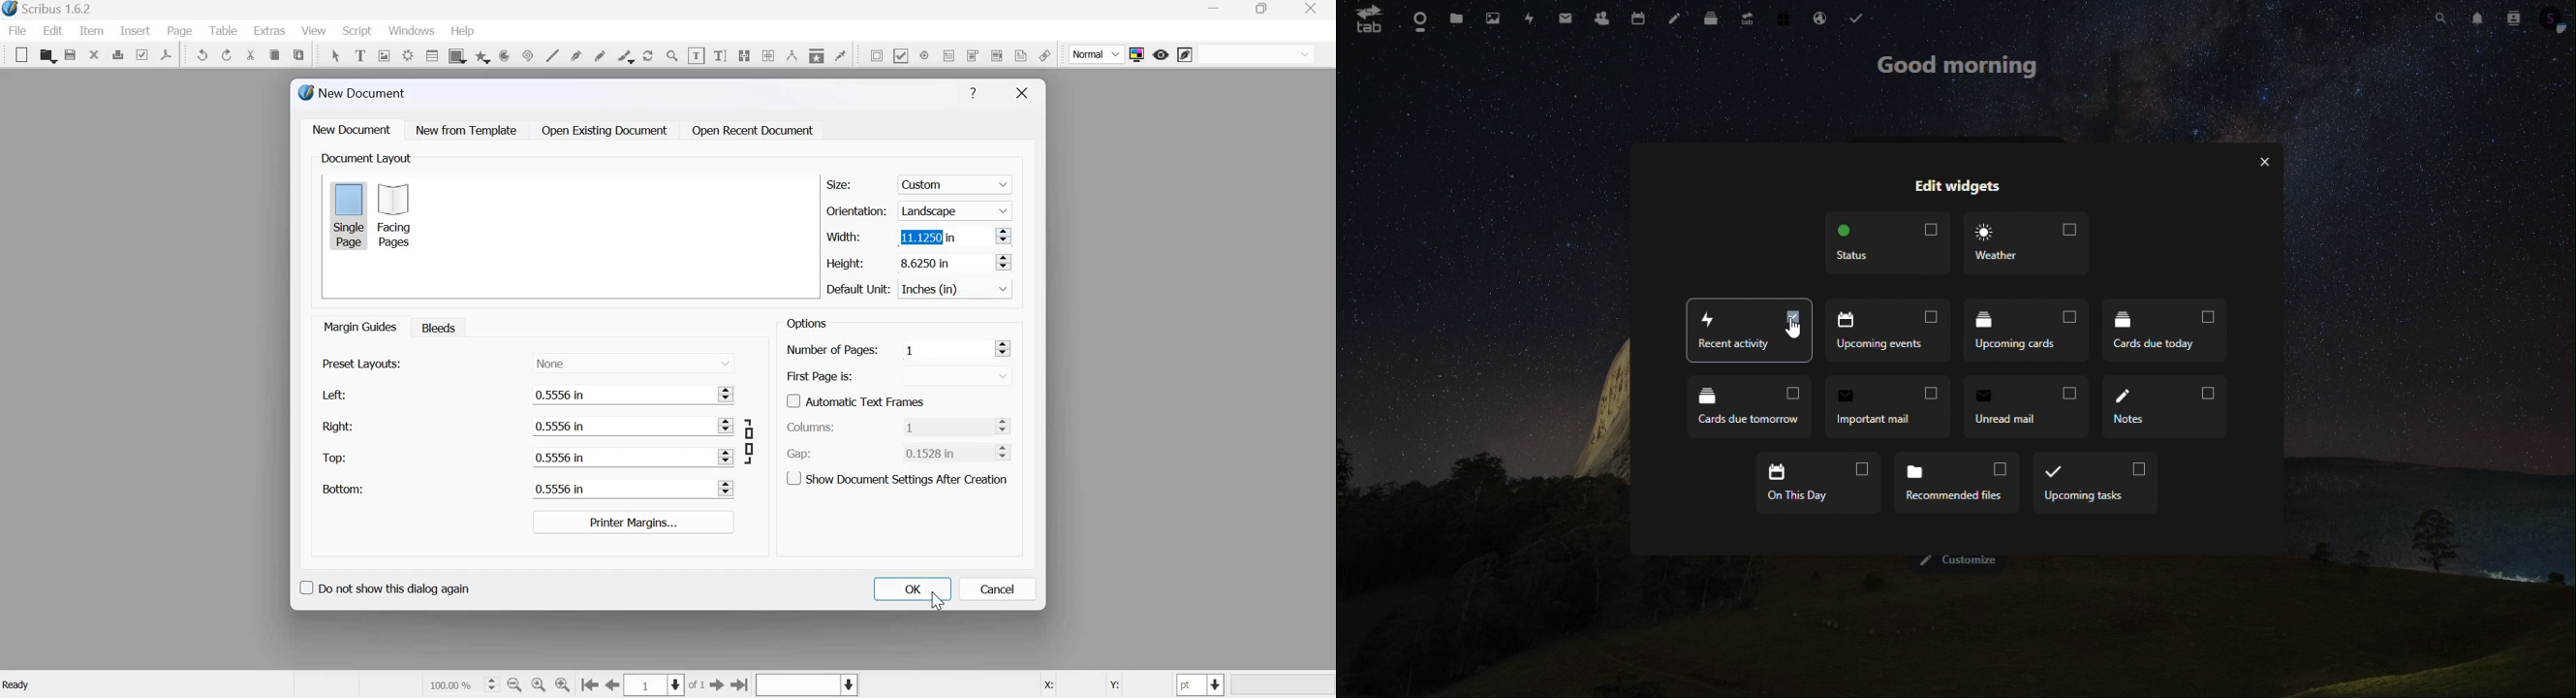 Image resolution: width=2576 pixels, height=700 pixels. I want to click on paste, so click(300, 53).